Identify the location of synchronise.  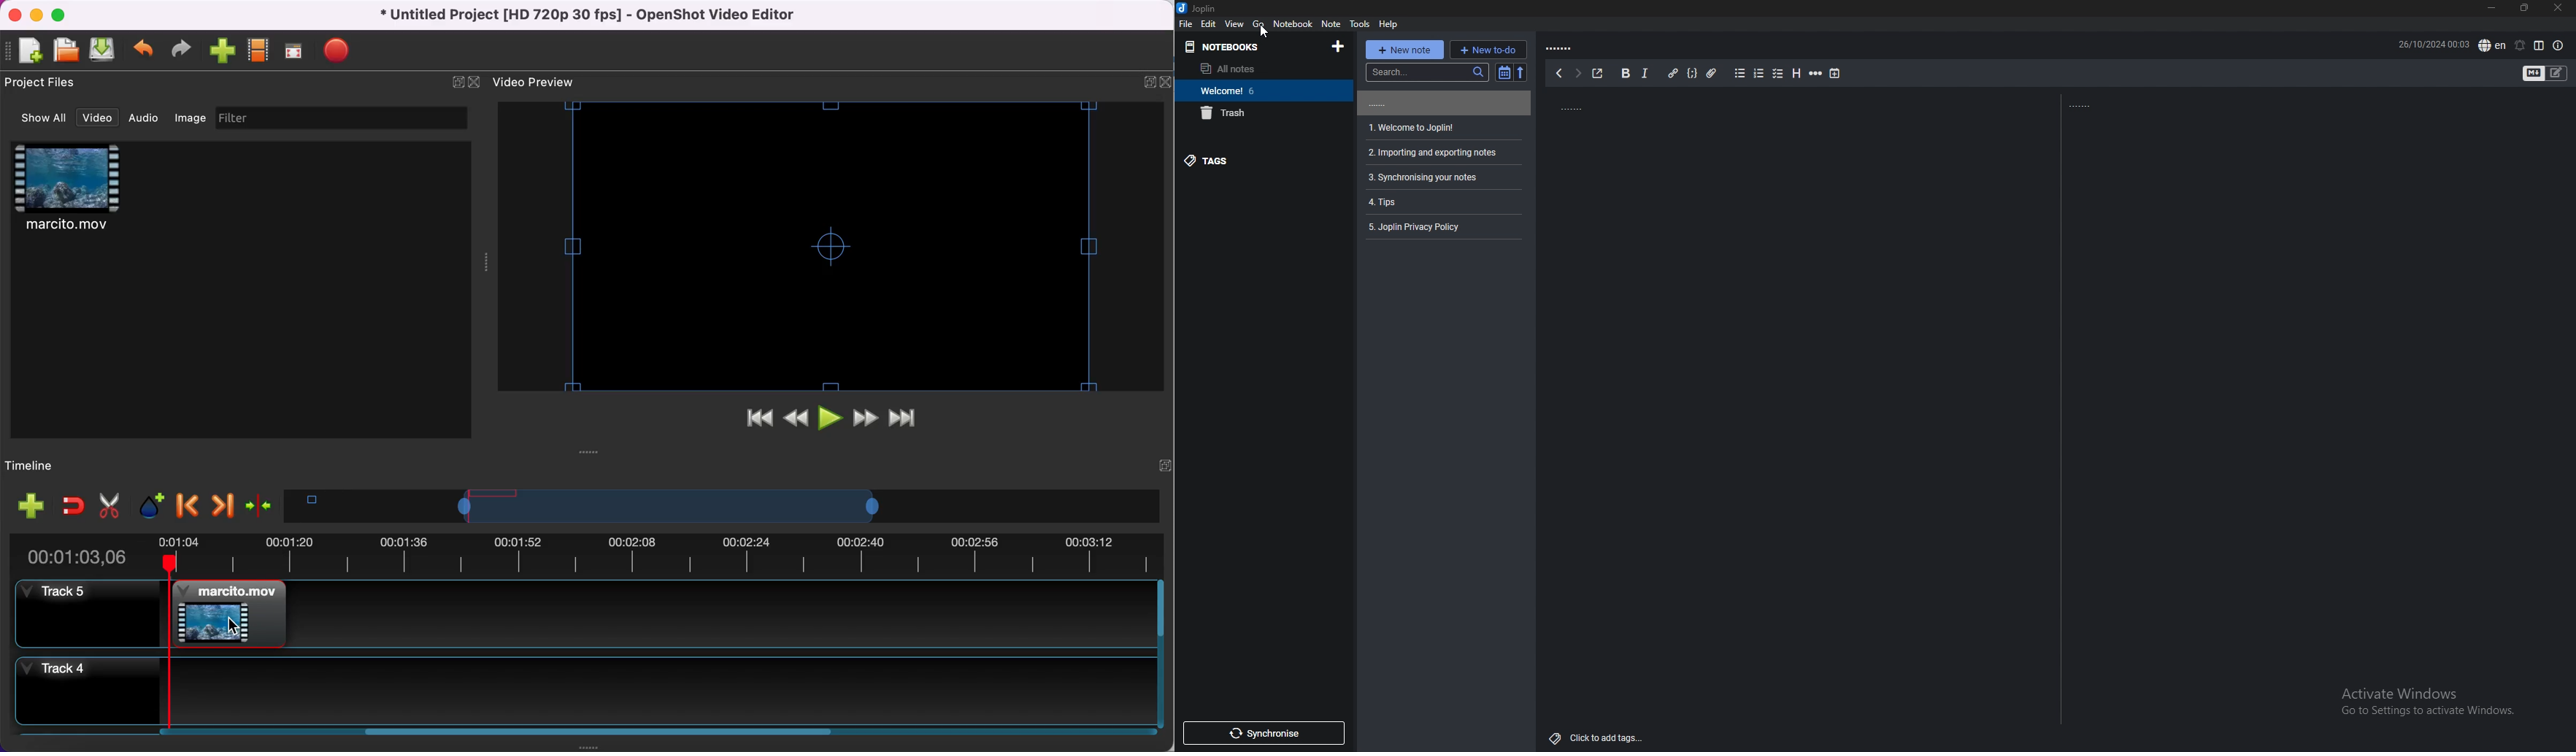
(1264, 732).